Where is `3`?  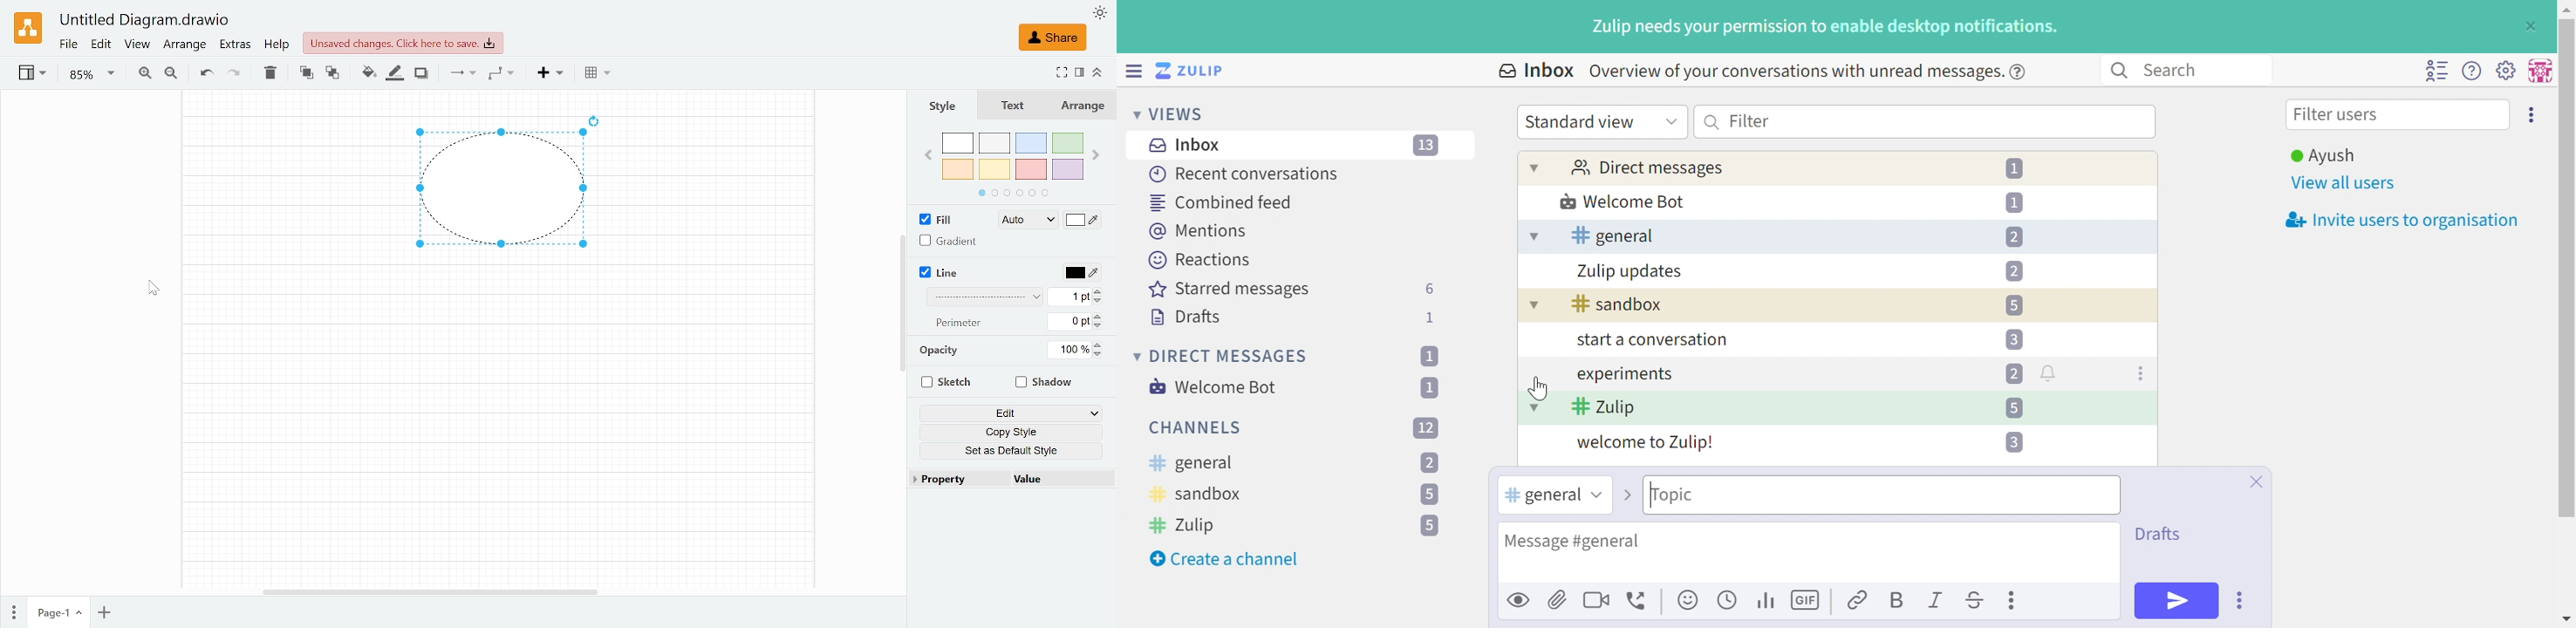
3 is located at coordinates (2012, 442).